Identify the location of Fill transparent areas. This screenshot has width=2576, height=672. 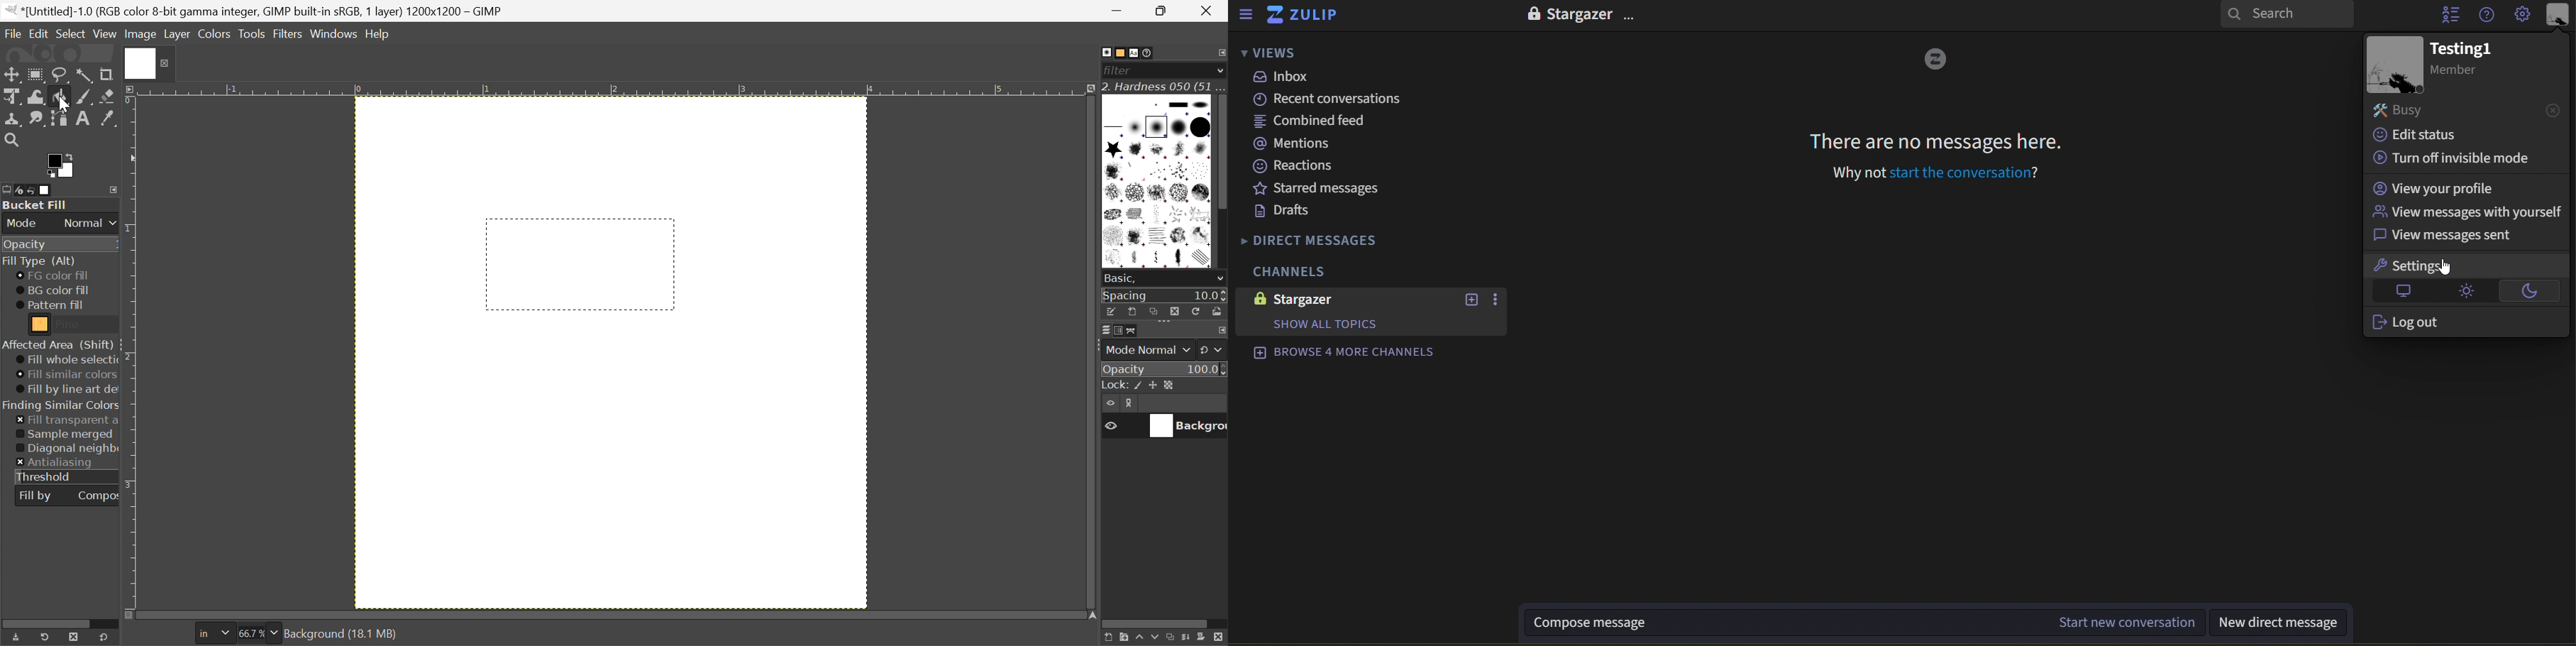
(67, 420).